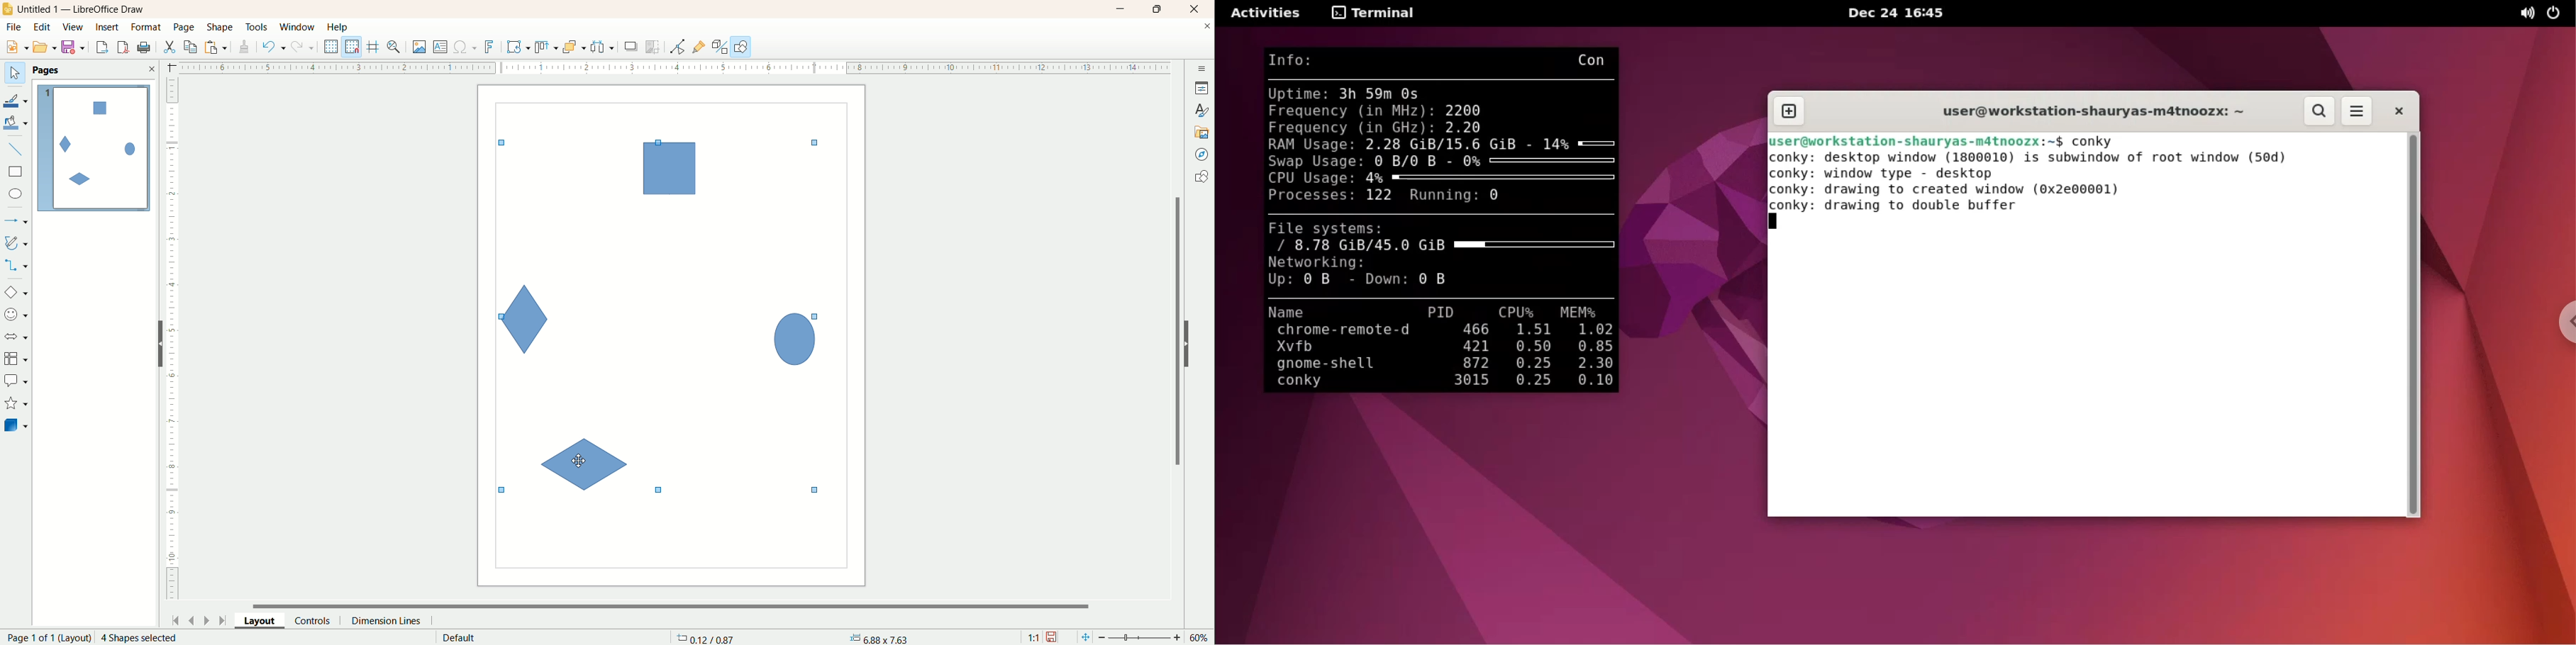  I want to click on insert image, so click(420, 47).